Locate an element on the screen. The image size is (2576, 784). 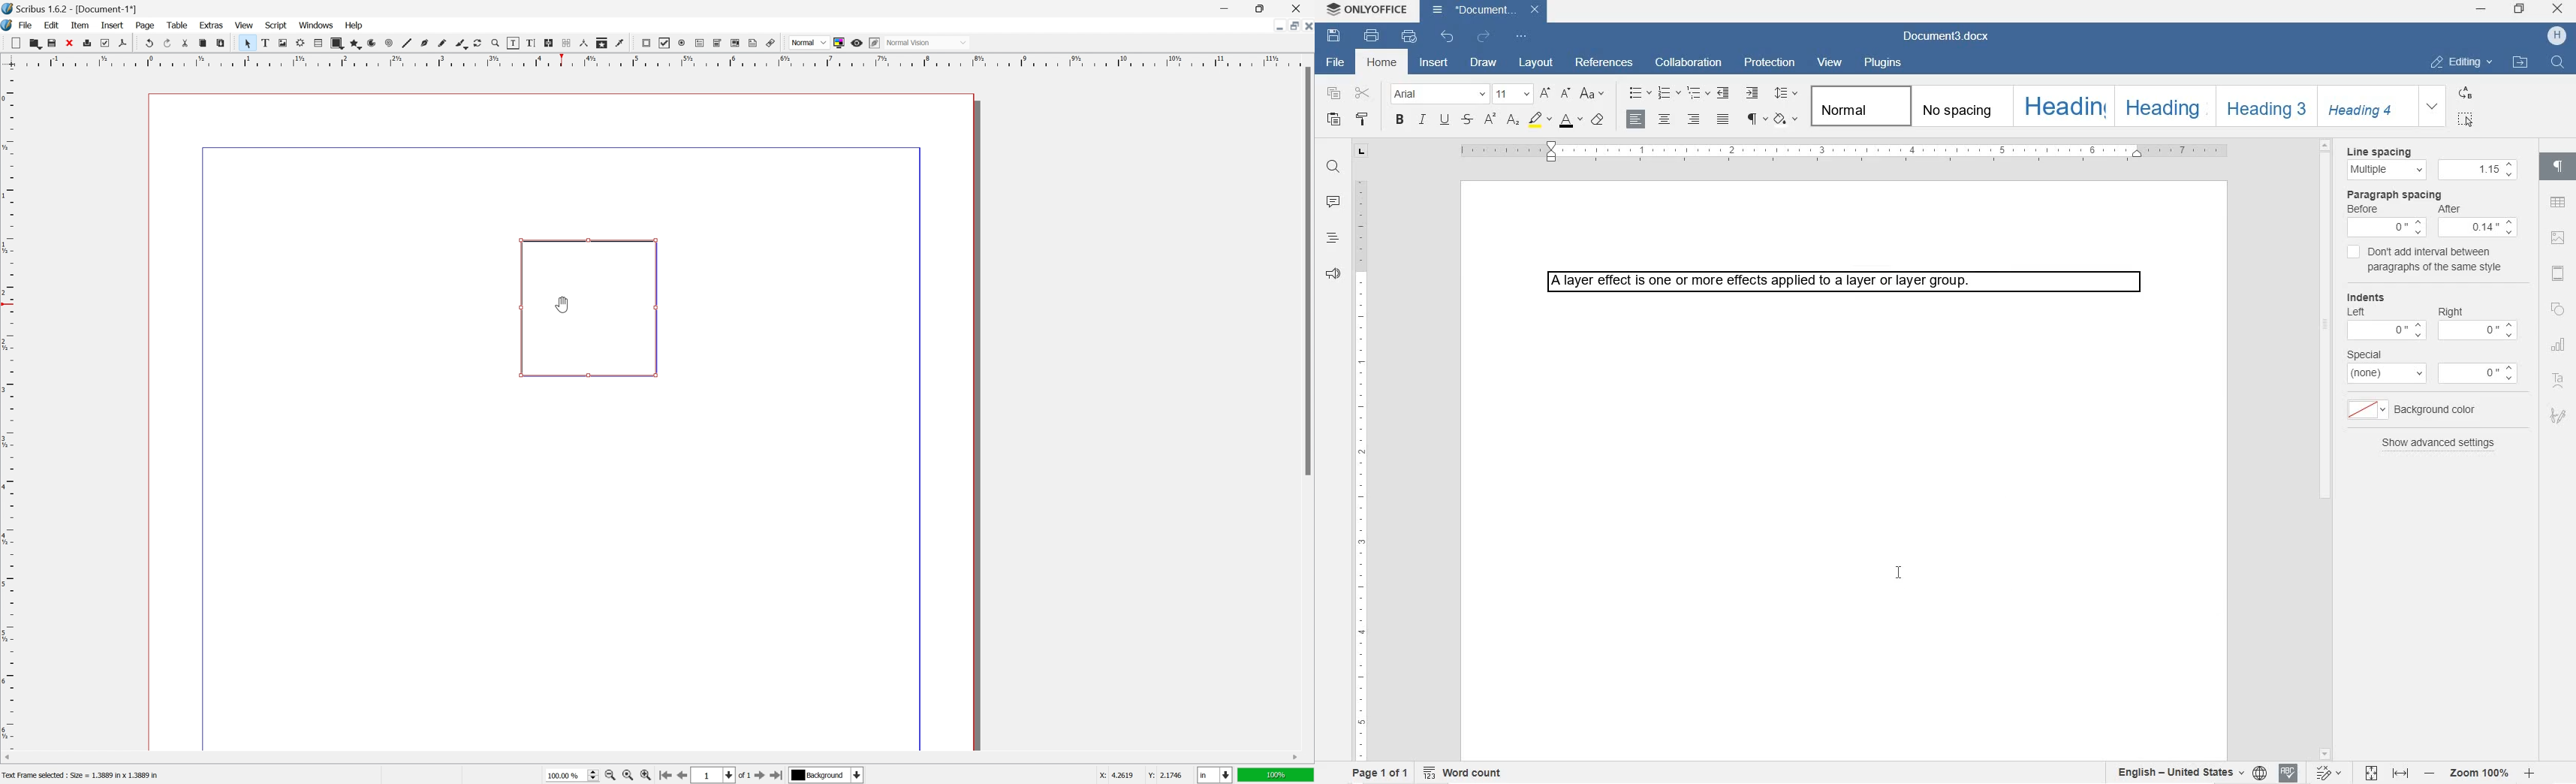
PRINT is located at coordinates (1372, 36).